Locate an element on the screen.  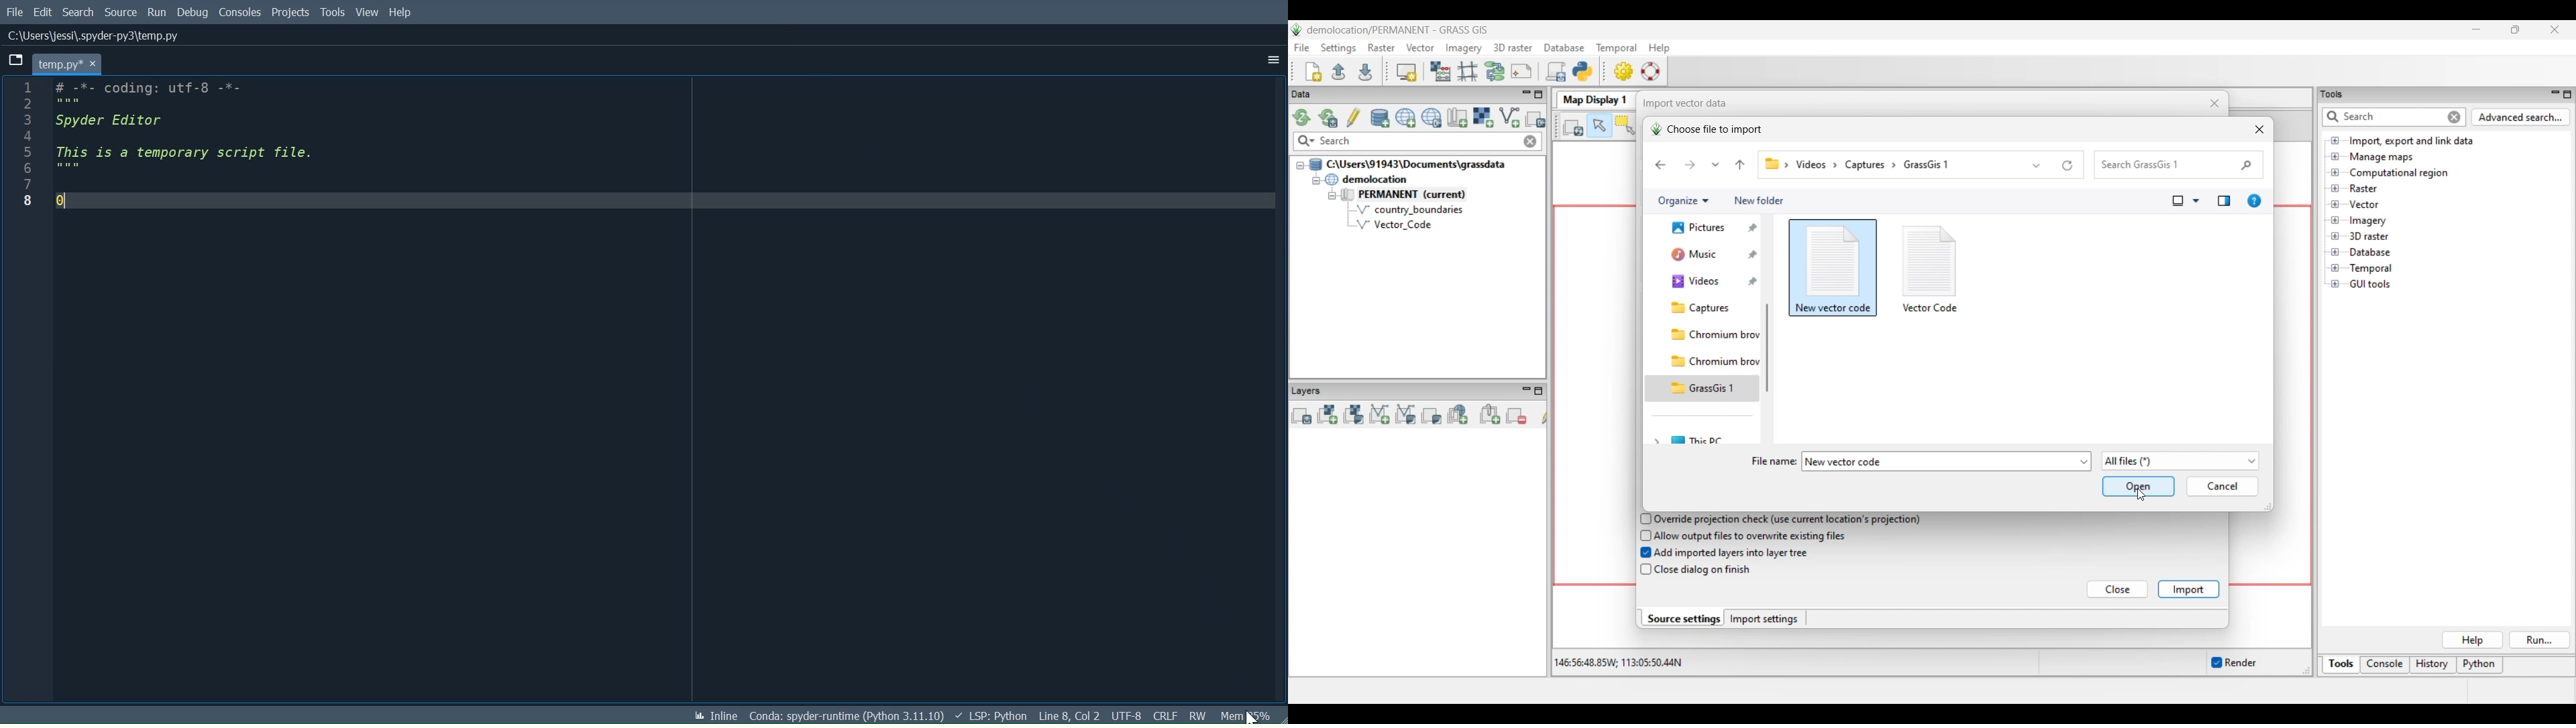
cursor is located at coordinates (1251, 715).